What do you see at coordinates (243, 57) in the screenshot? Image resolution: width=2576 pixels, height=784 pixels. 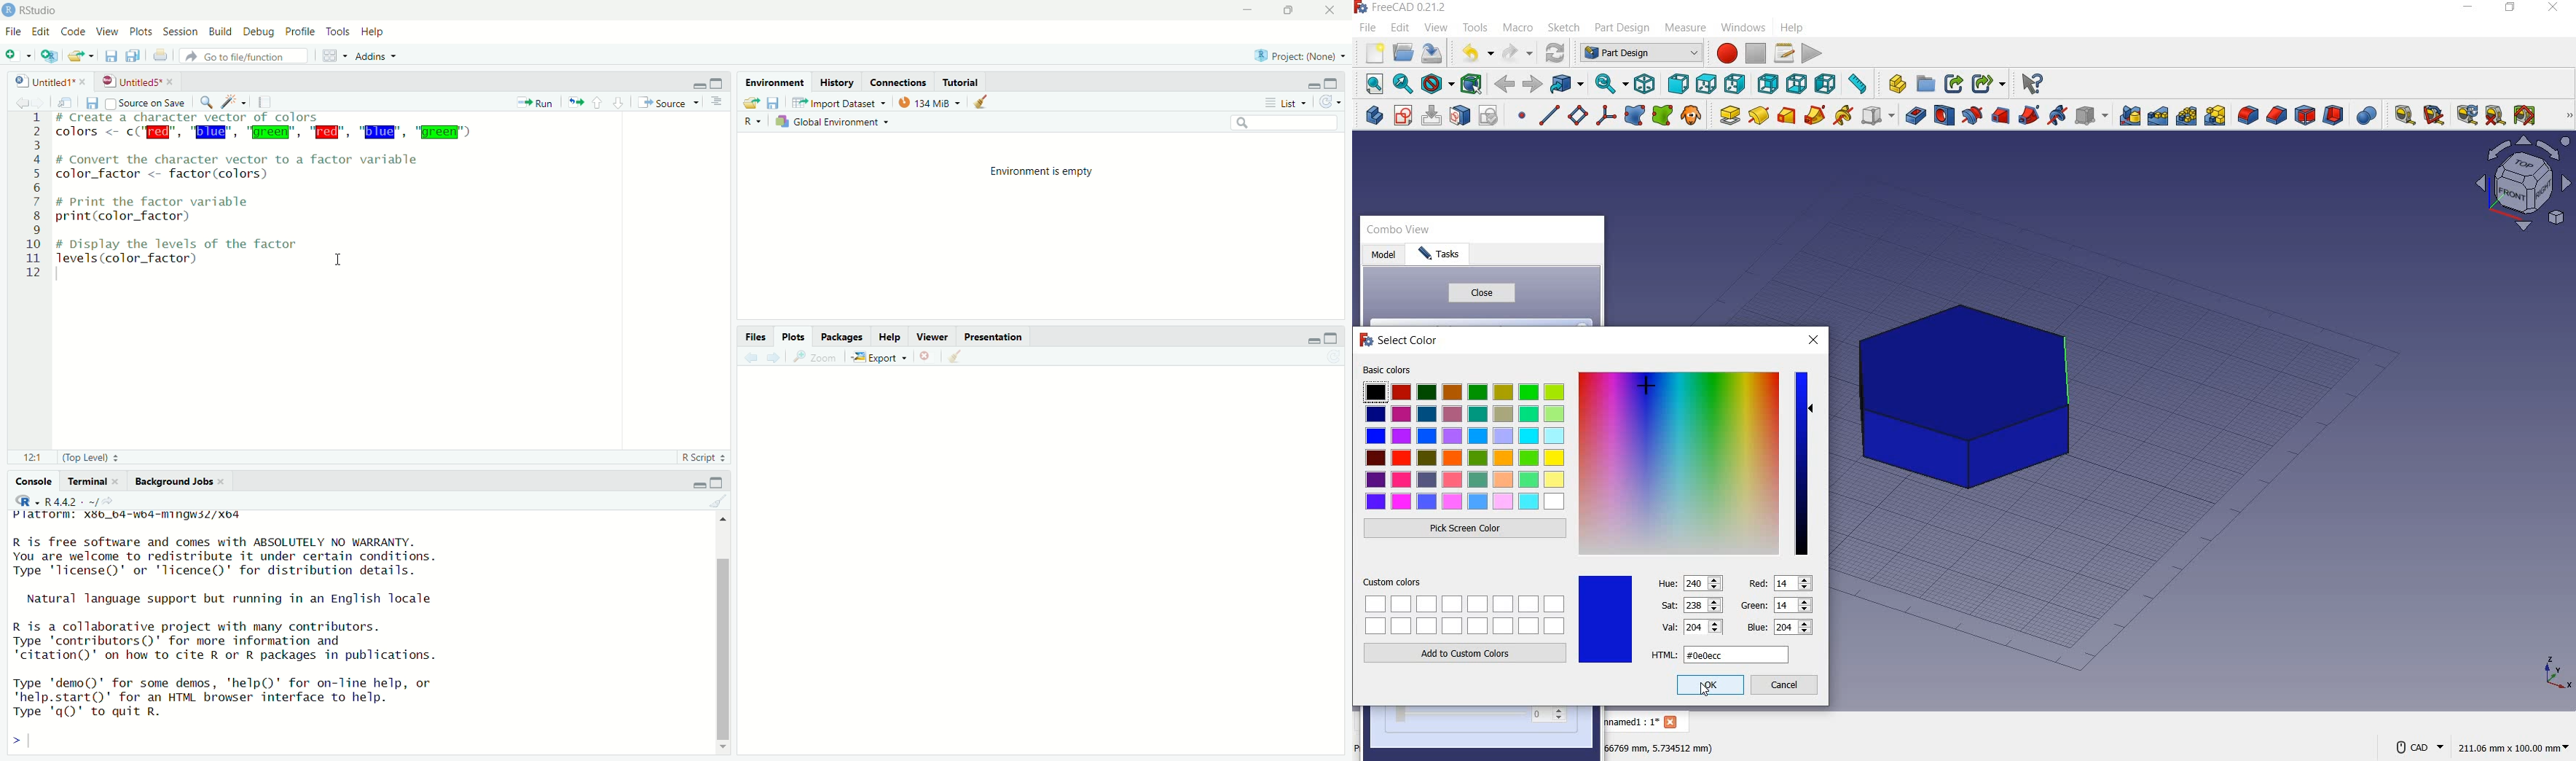 I see `go to file/function` at bounding box center [243, 57].